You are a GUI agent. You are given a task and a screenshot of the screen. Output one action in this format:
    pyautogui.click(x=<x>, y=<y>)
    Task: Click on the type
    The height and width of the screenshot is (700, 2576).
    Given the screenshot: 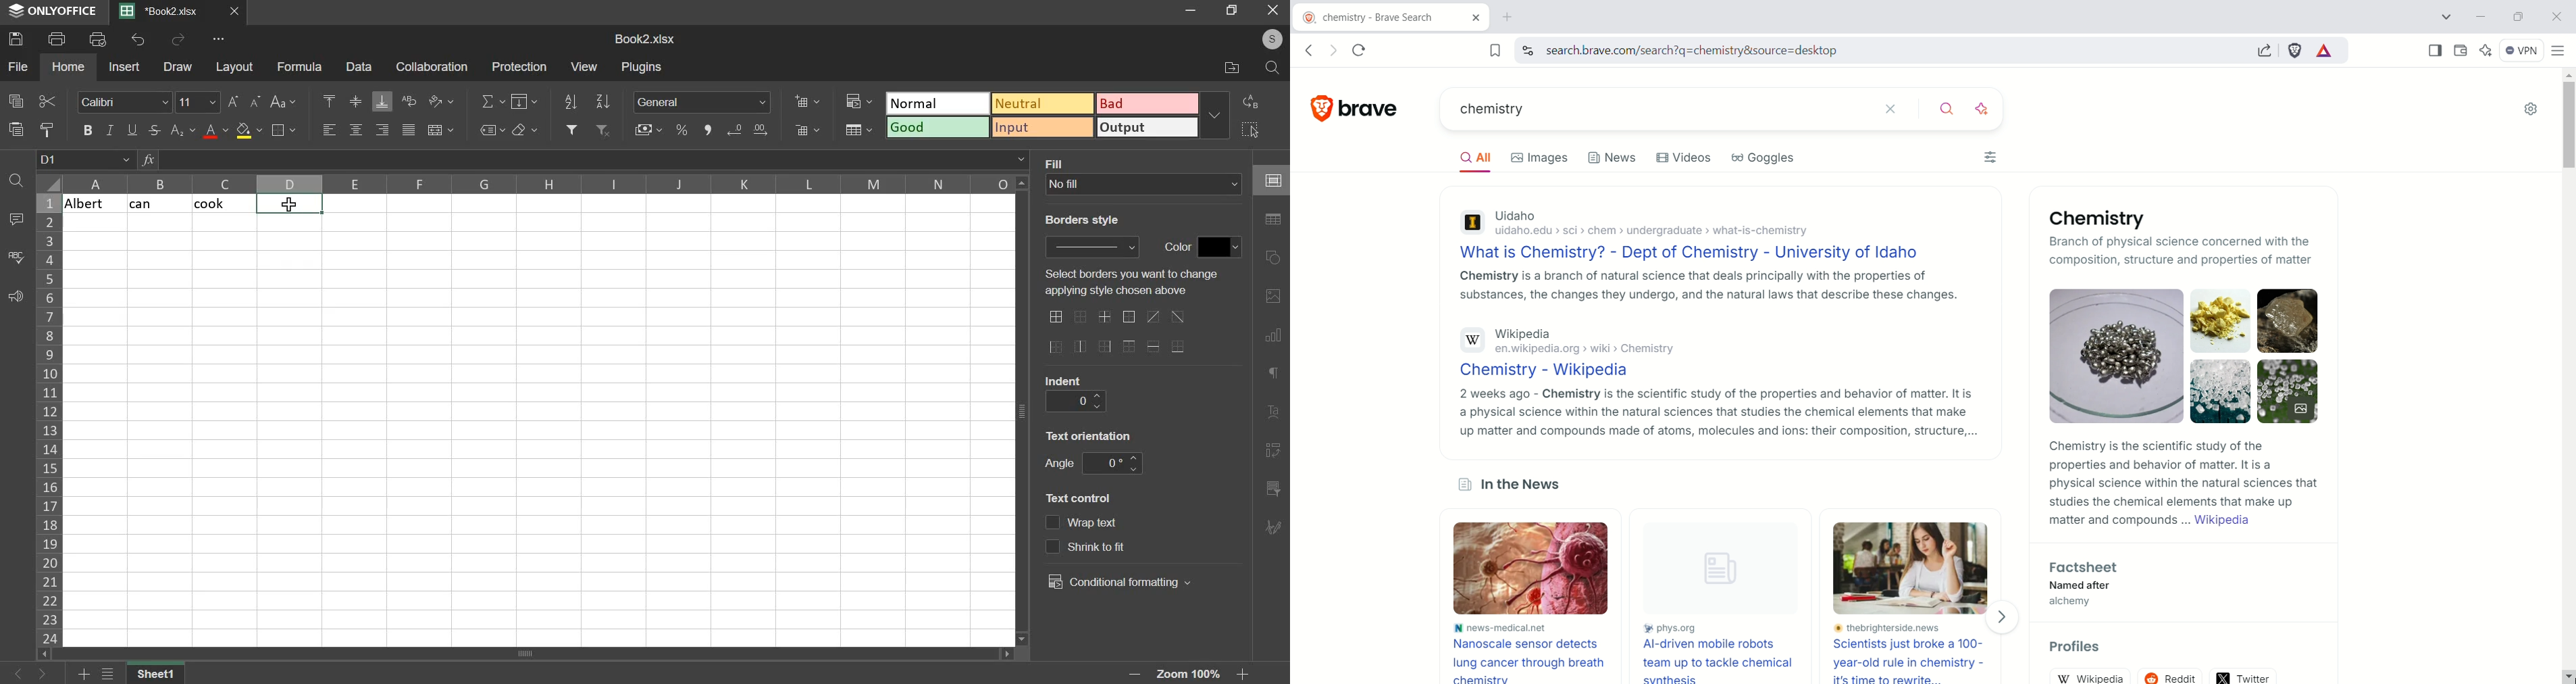 What is the action you would take?
    pyautogui.click(x=1059, y=116)
    